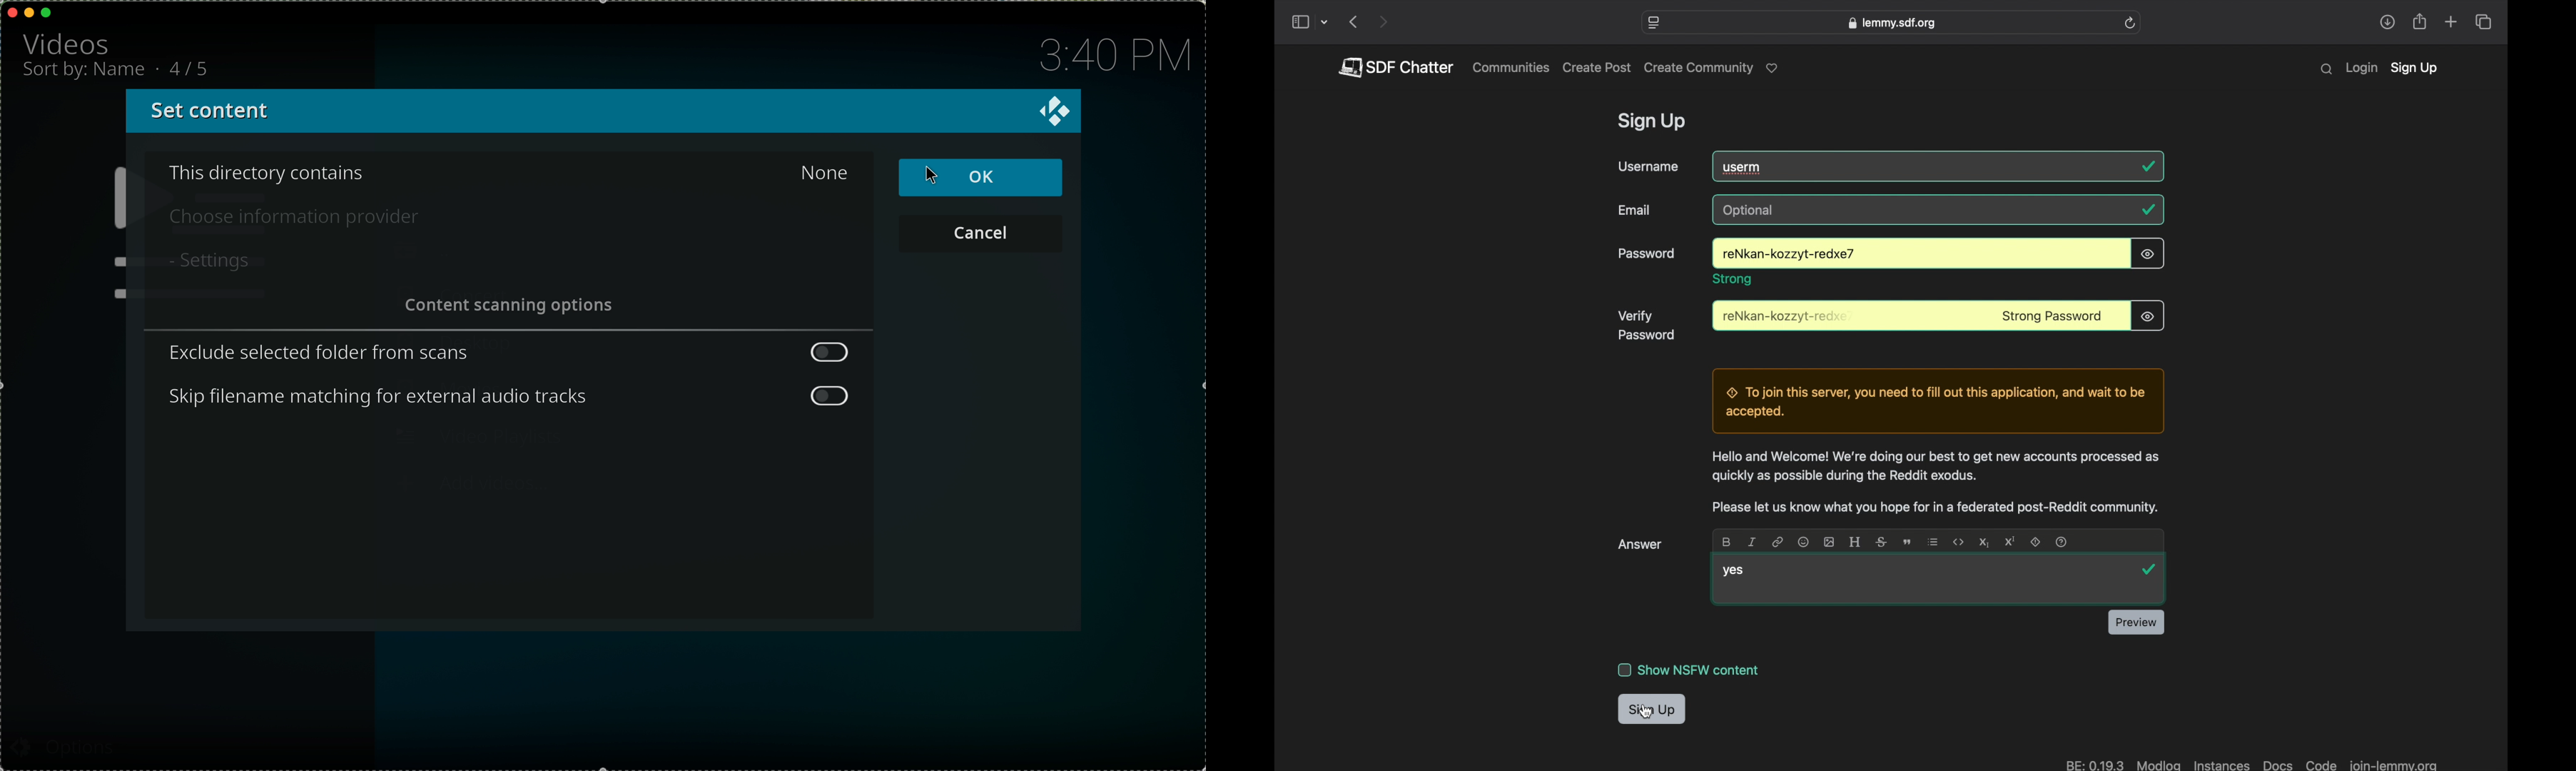 The image size is (2576, 784). Describe the element at coordinates (1597, 68) in the screenshot. I see `create post` at that location.